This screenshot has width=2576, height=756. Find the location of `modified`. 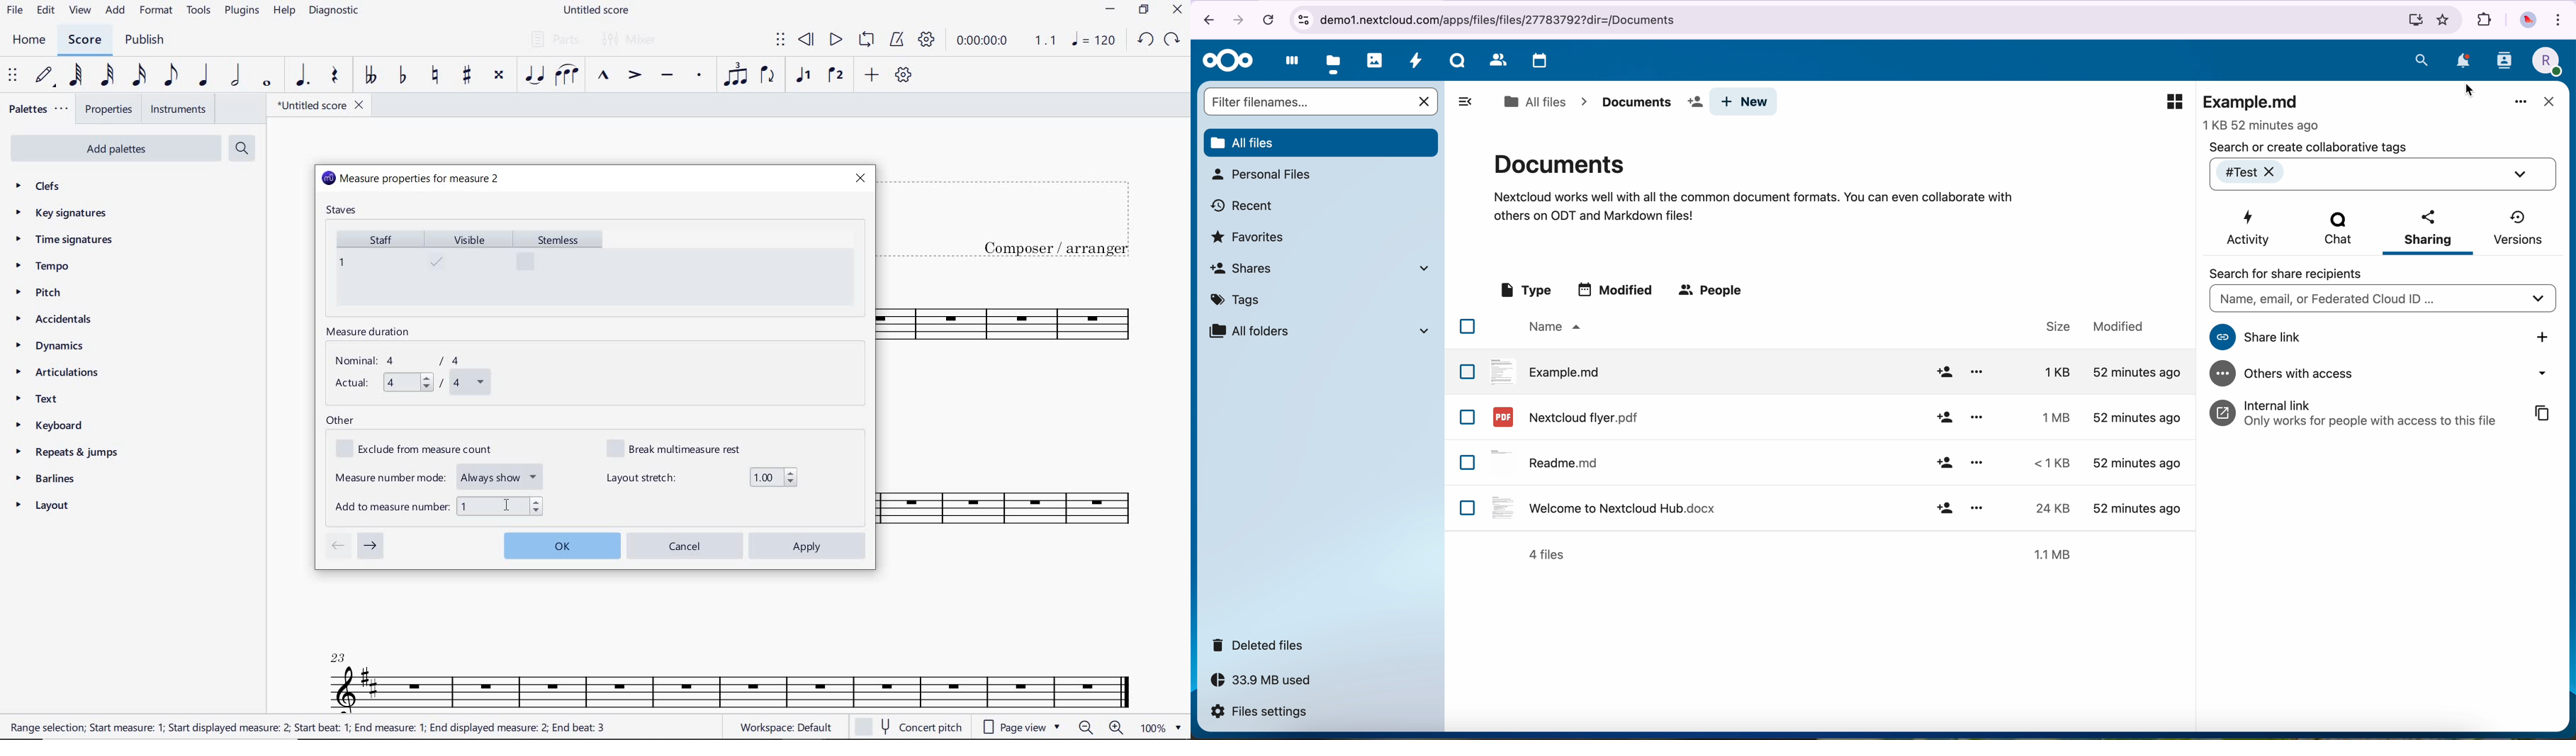

modified is located at coordinates (2137, 464).